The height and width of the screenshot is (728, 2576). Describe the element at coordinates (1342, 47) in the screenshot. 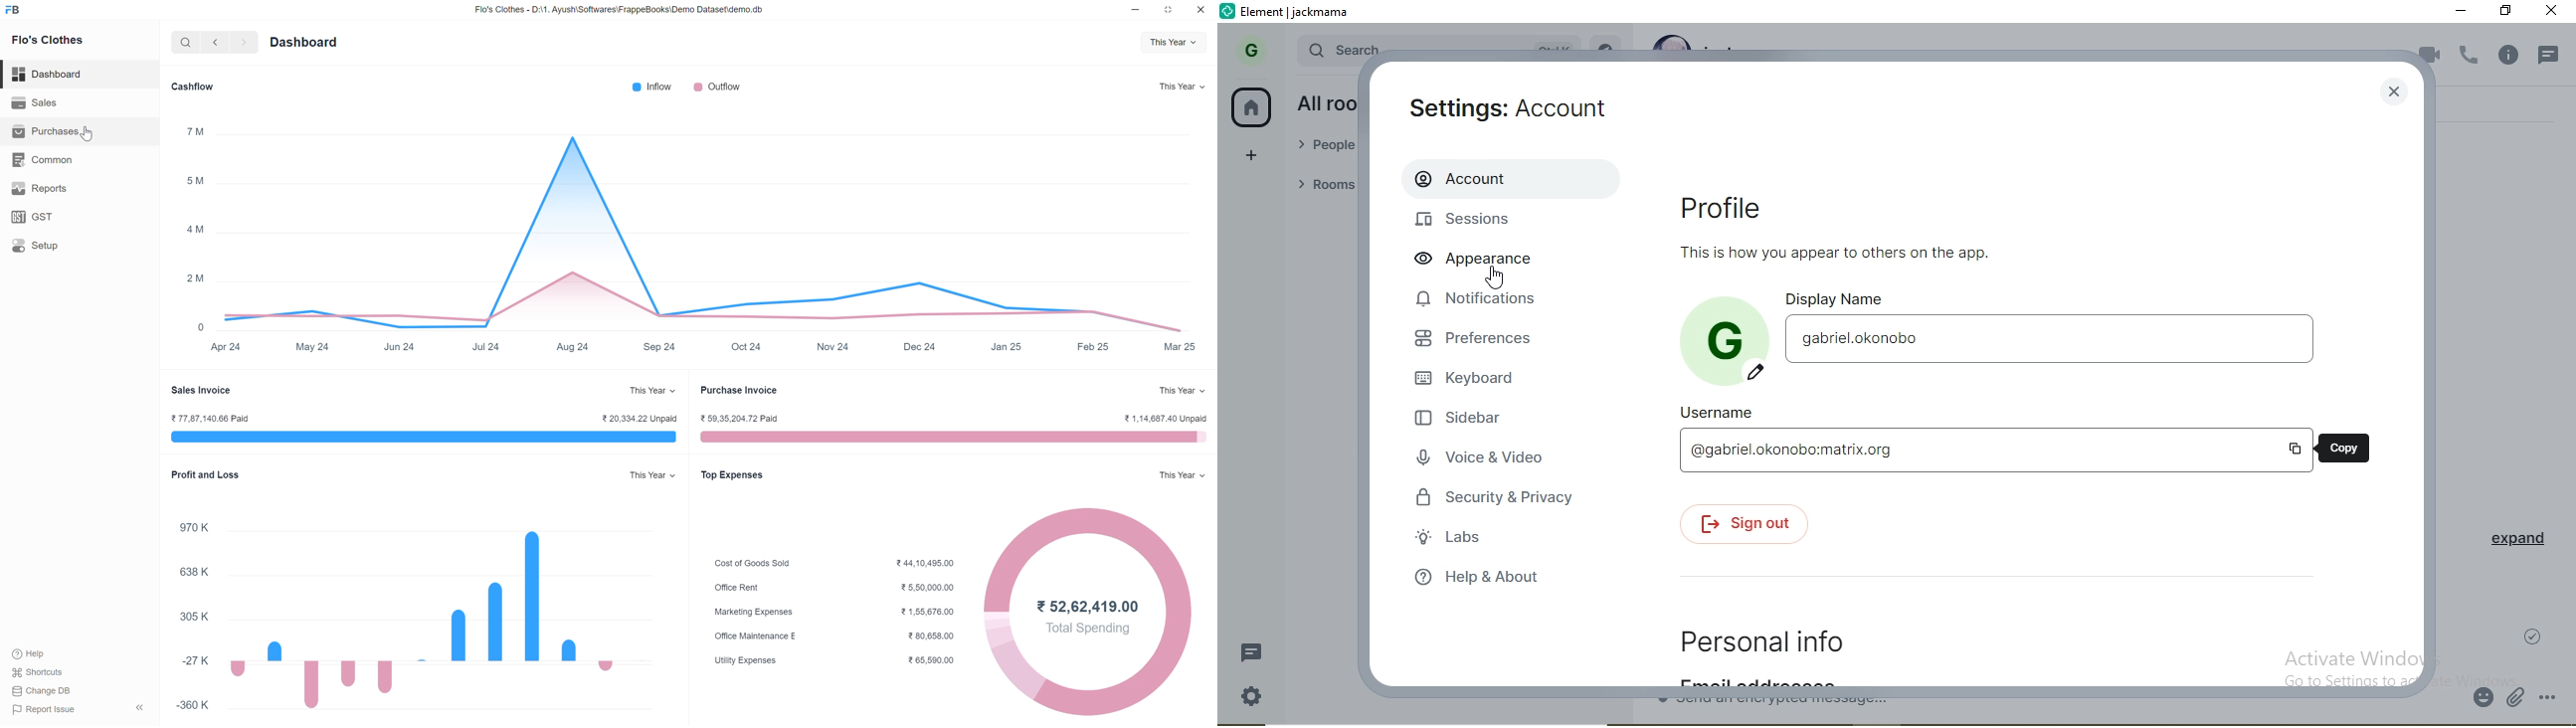

I see `search bar` at that location.